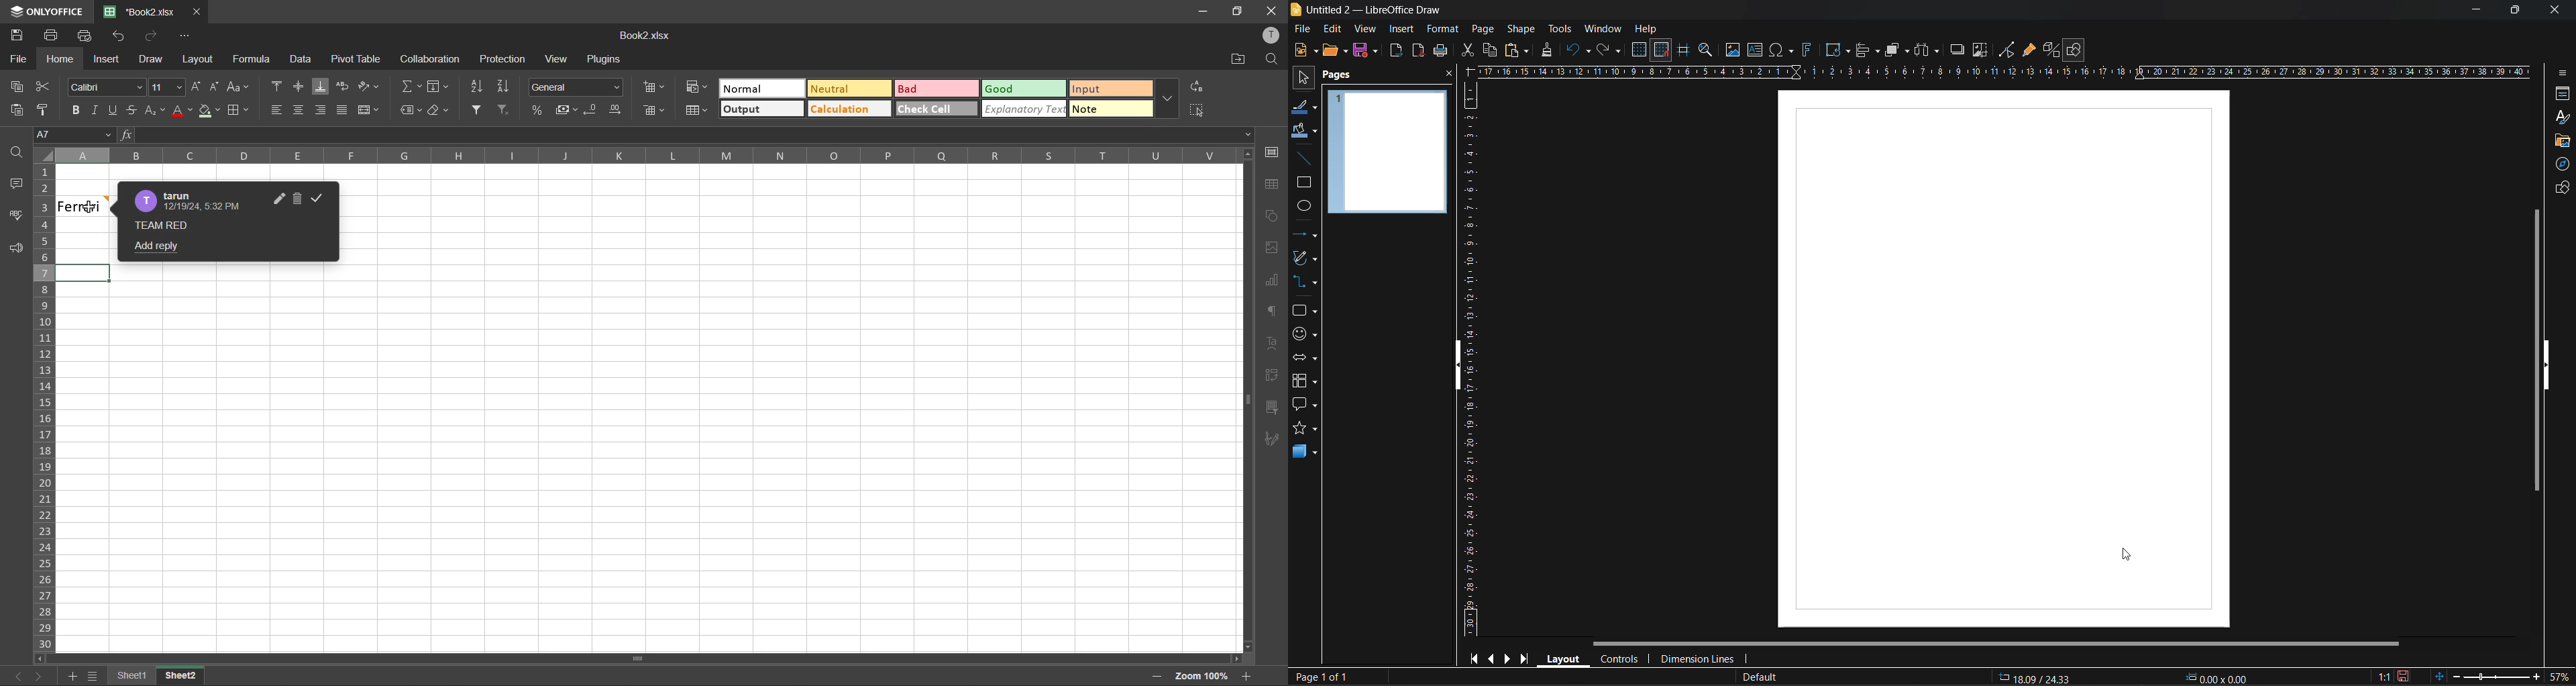 The width and height of the screenshot is (2576, 700). Describe the element at coordinates (1344, 77) in the screenshot. I see `pages` at that location.